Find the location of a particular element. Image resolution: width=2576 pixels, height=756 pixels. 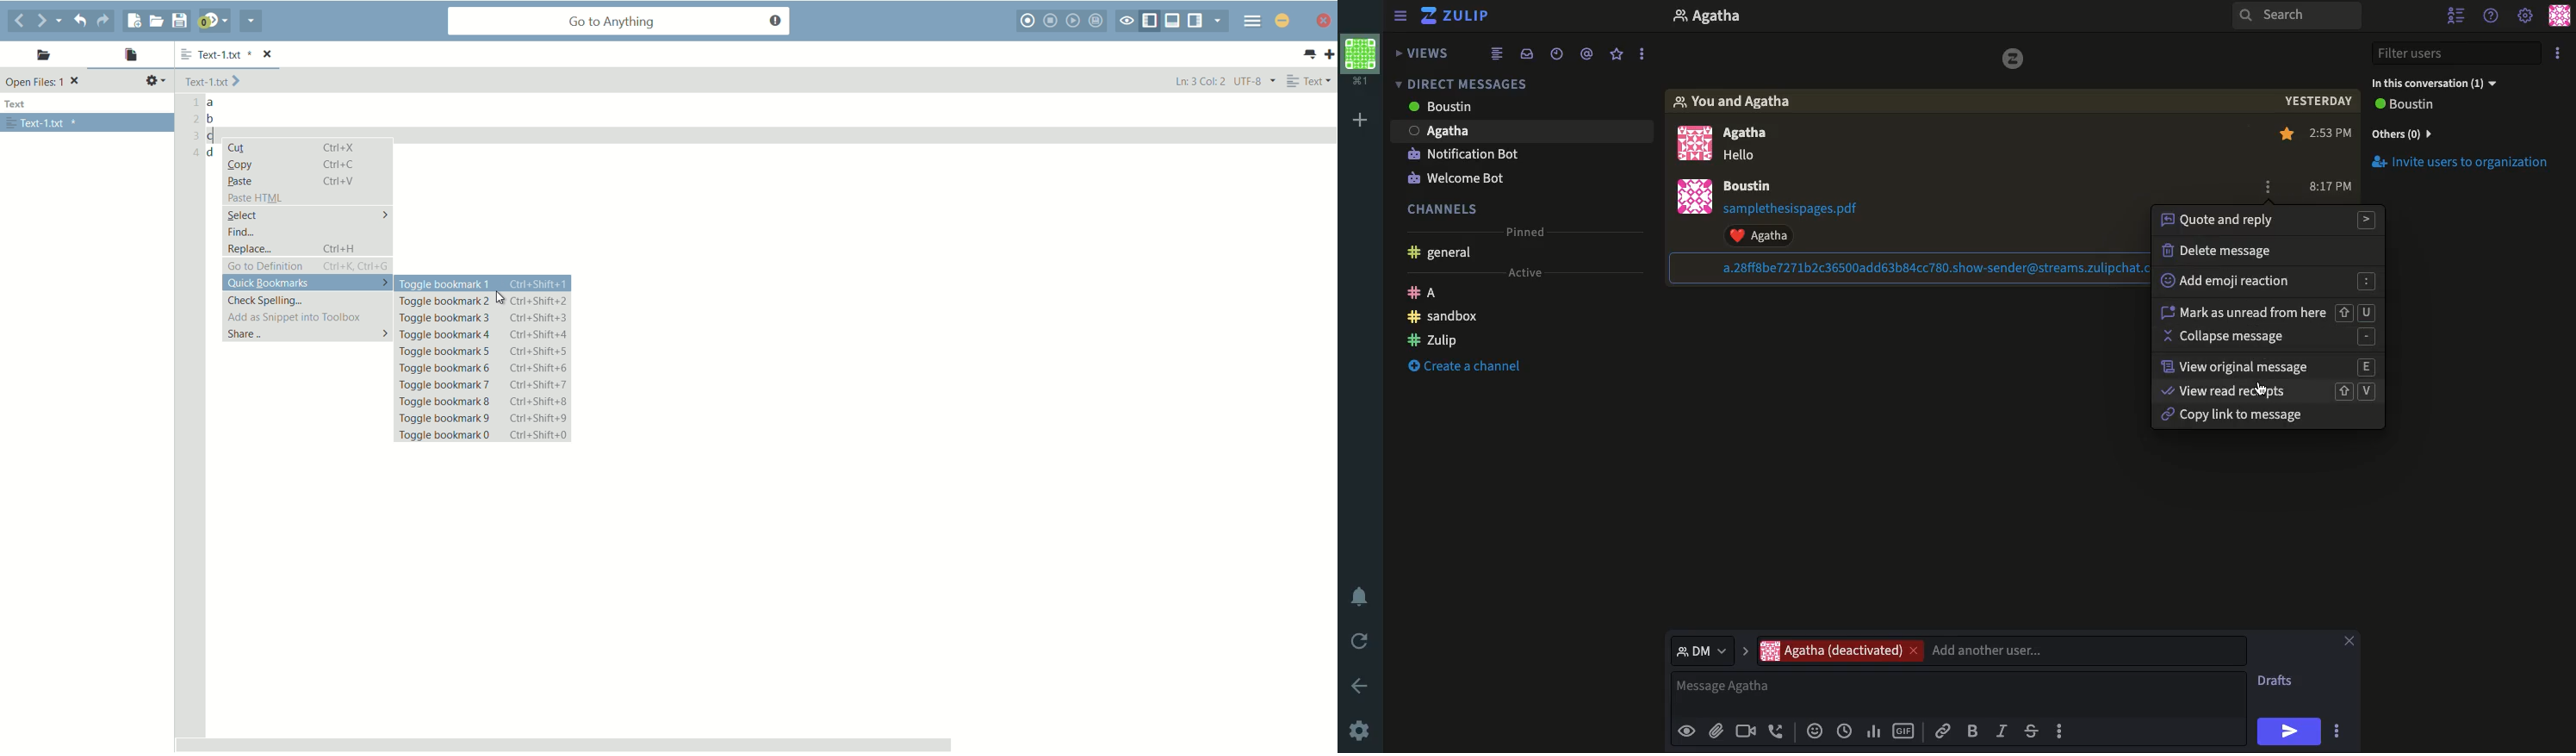

General is located at coordinates (1443, 254).